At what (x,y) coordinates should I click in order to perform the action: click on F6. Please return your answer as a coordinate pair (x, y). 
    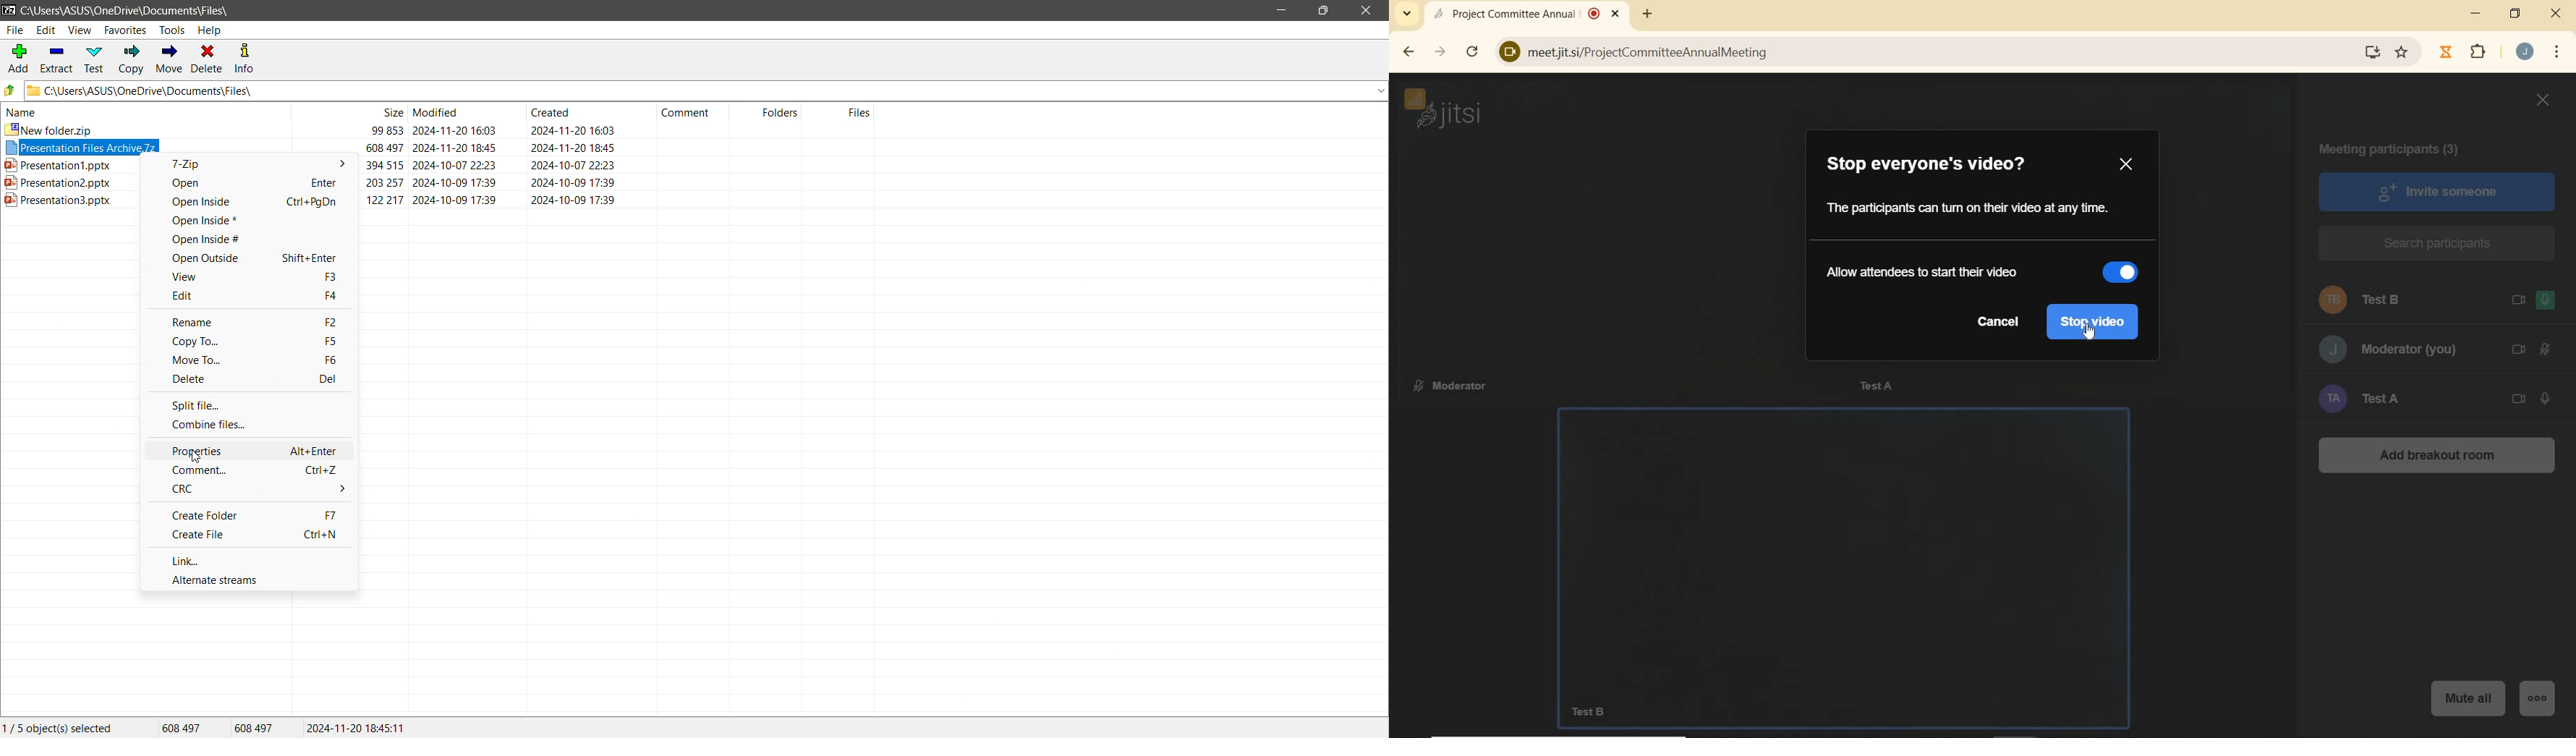
    Looking at the image, I should click on (323, 358).